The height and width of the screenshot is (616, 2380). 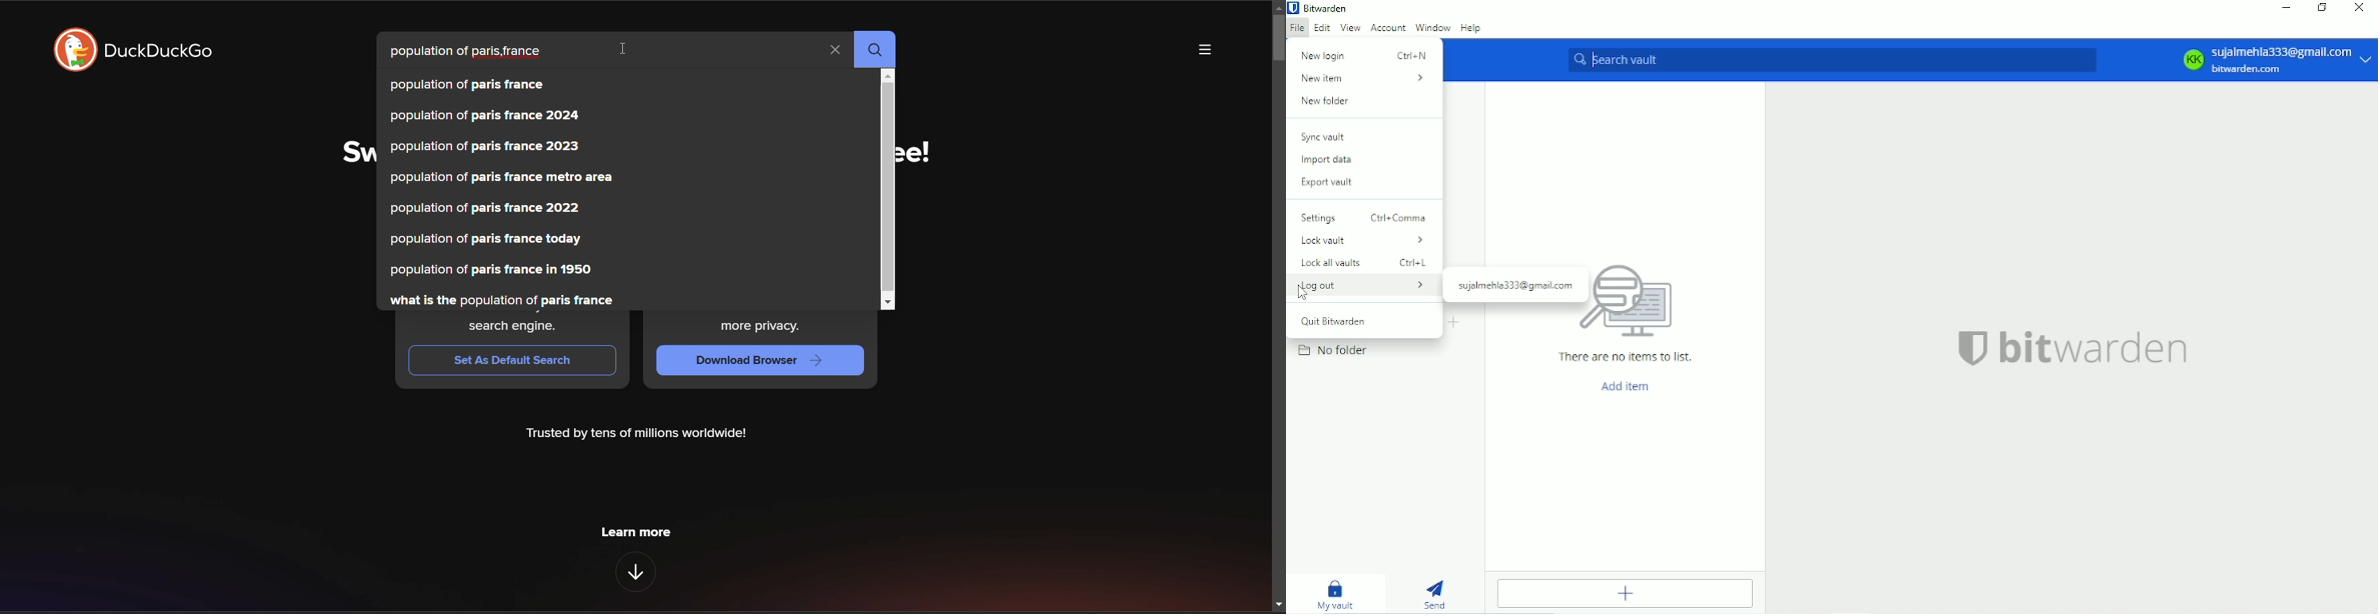 I want to click on Add item, so click(x=1628, y=387).